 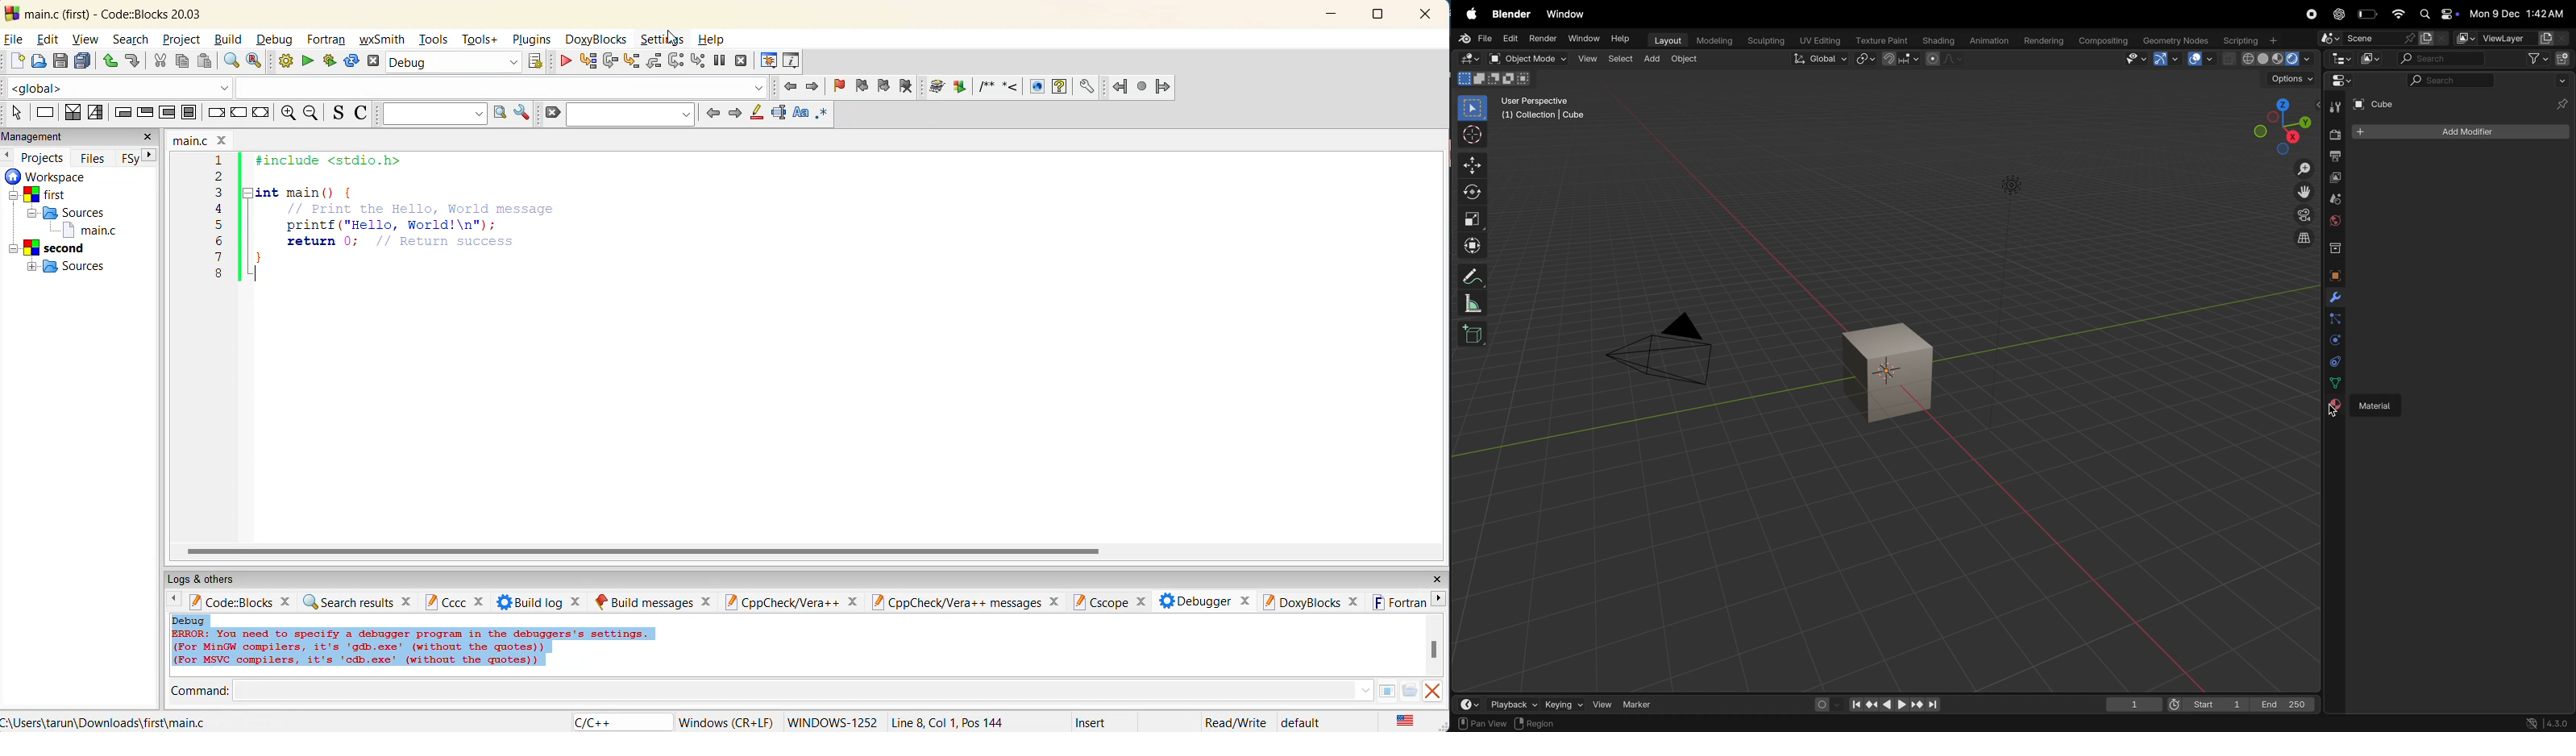 What do you see at coordinates (787, 689) in the screenshot?
I see `command` at bounding box center [787, 689].